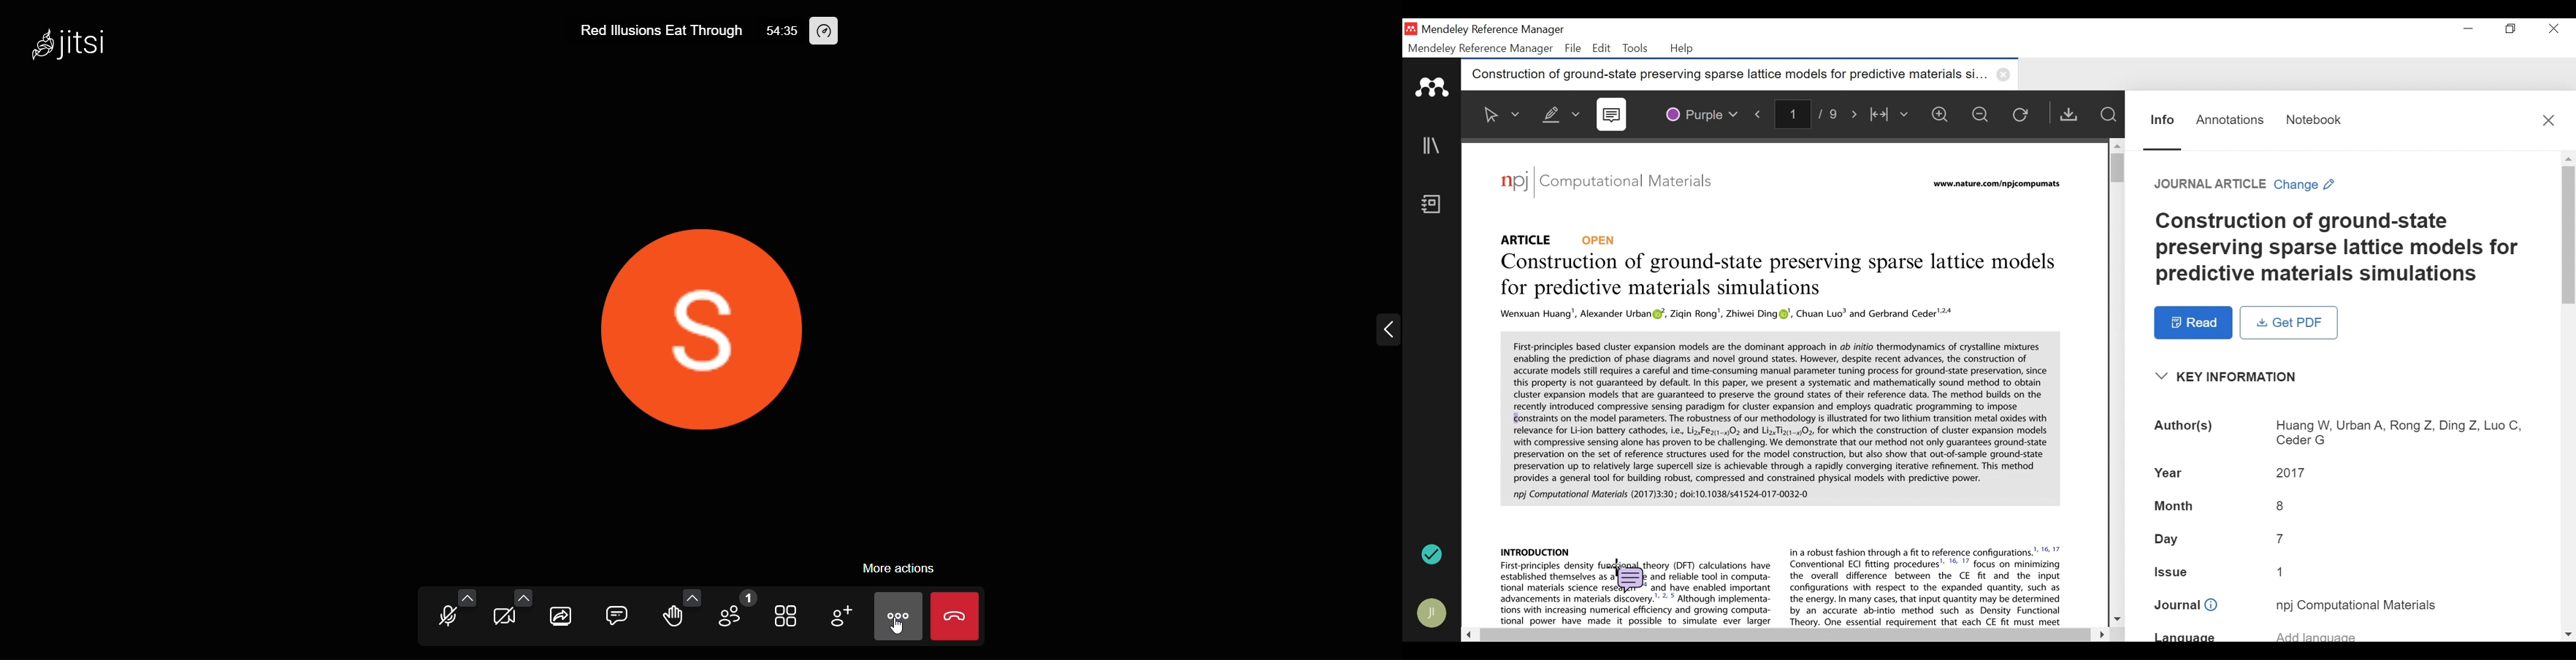 This screenshot has width=2576, height=672. What do you see at coordinates (2555, 29) in the screenshot?
I see `Close` at bounding box center [2555, 29].